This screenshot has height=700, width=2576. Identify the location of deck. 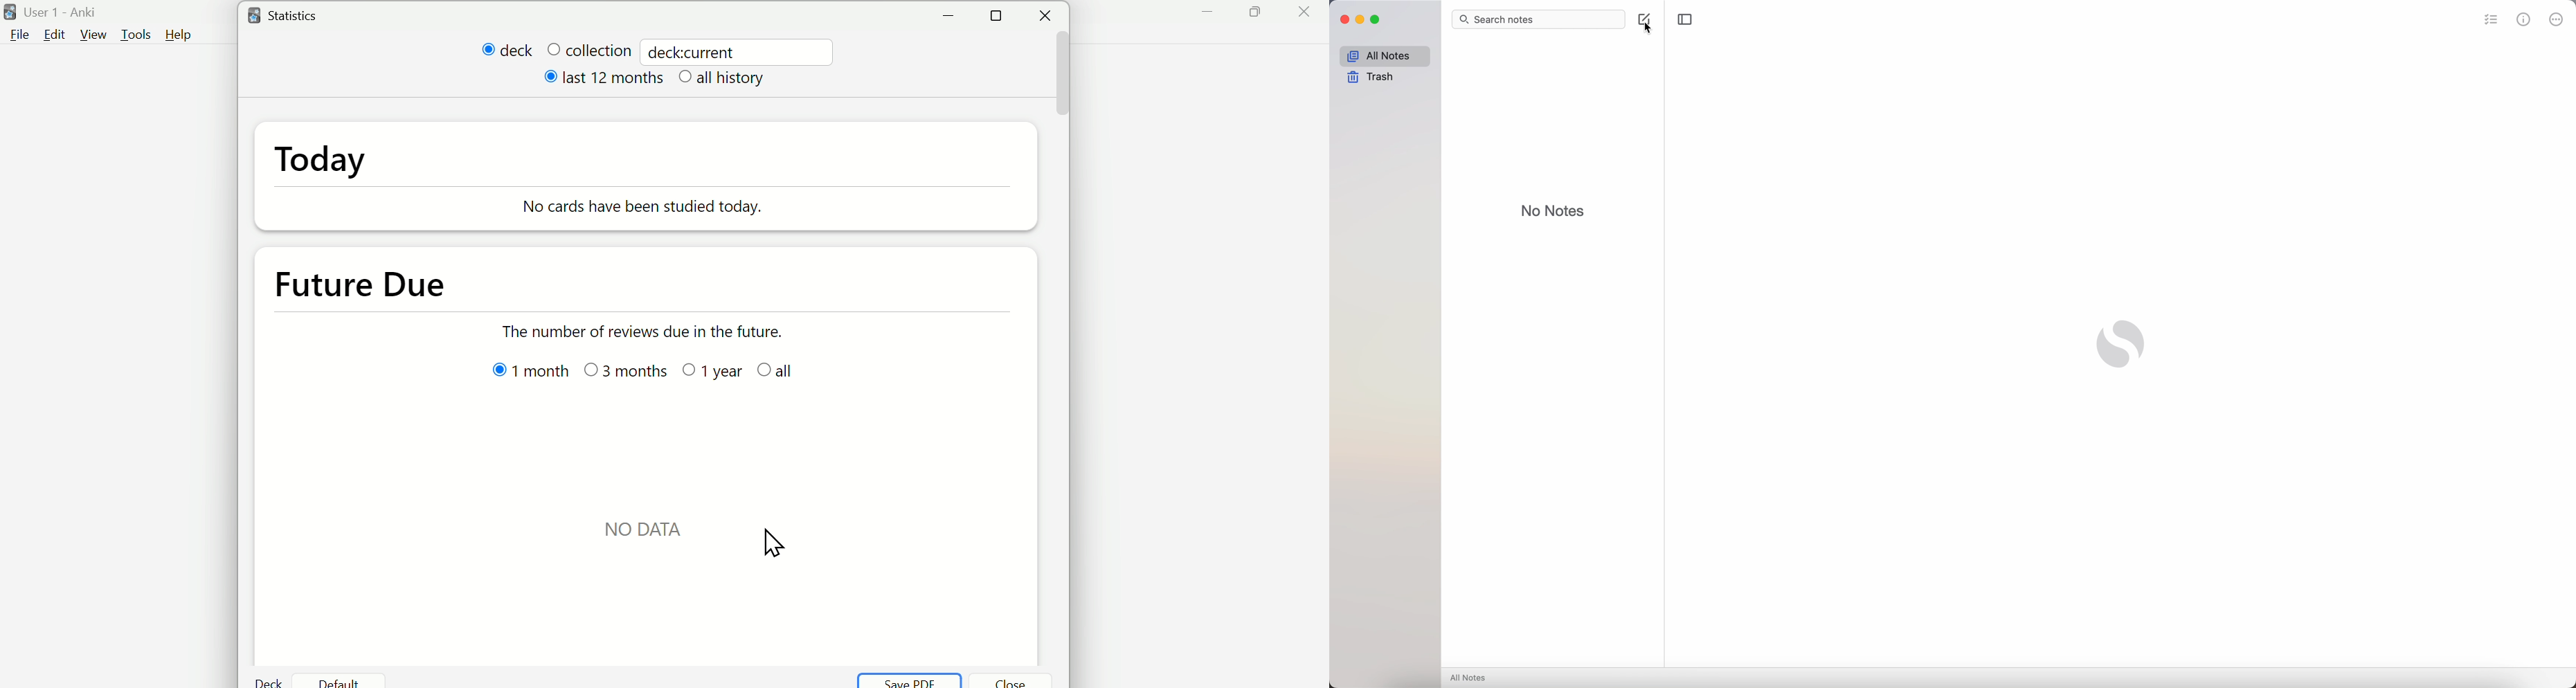
(507, 46).